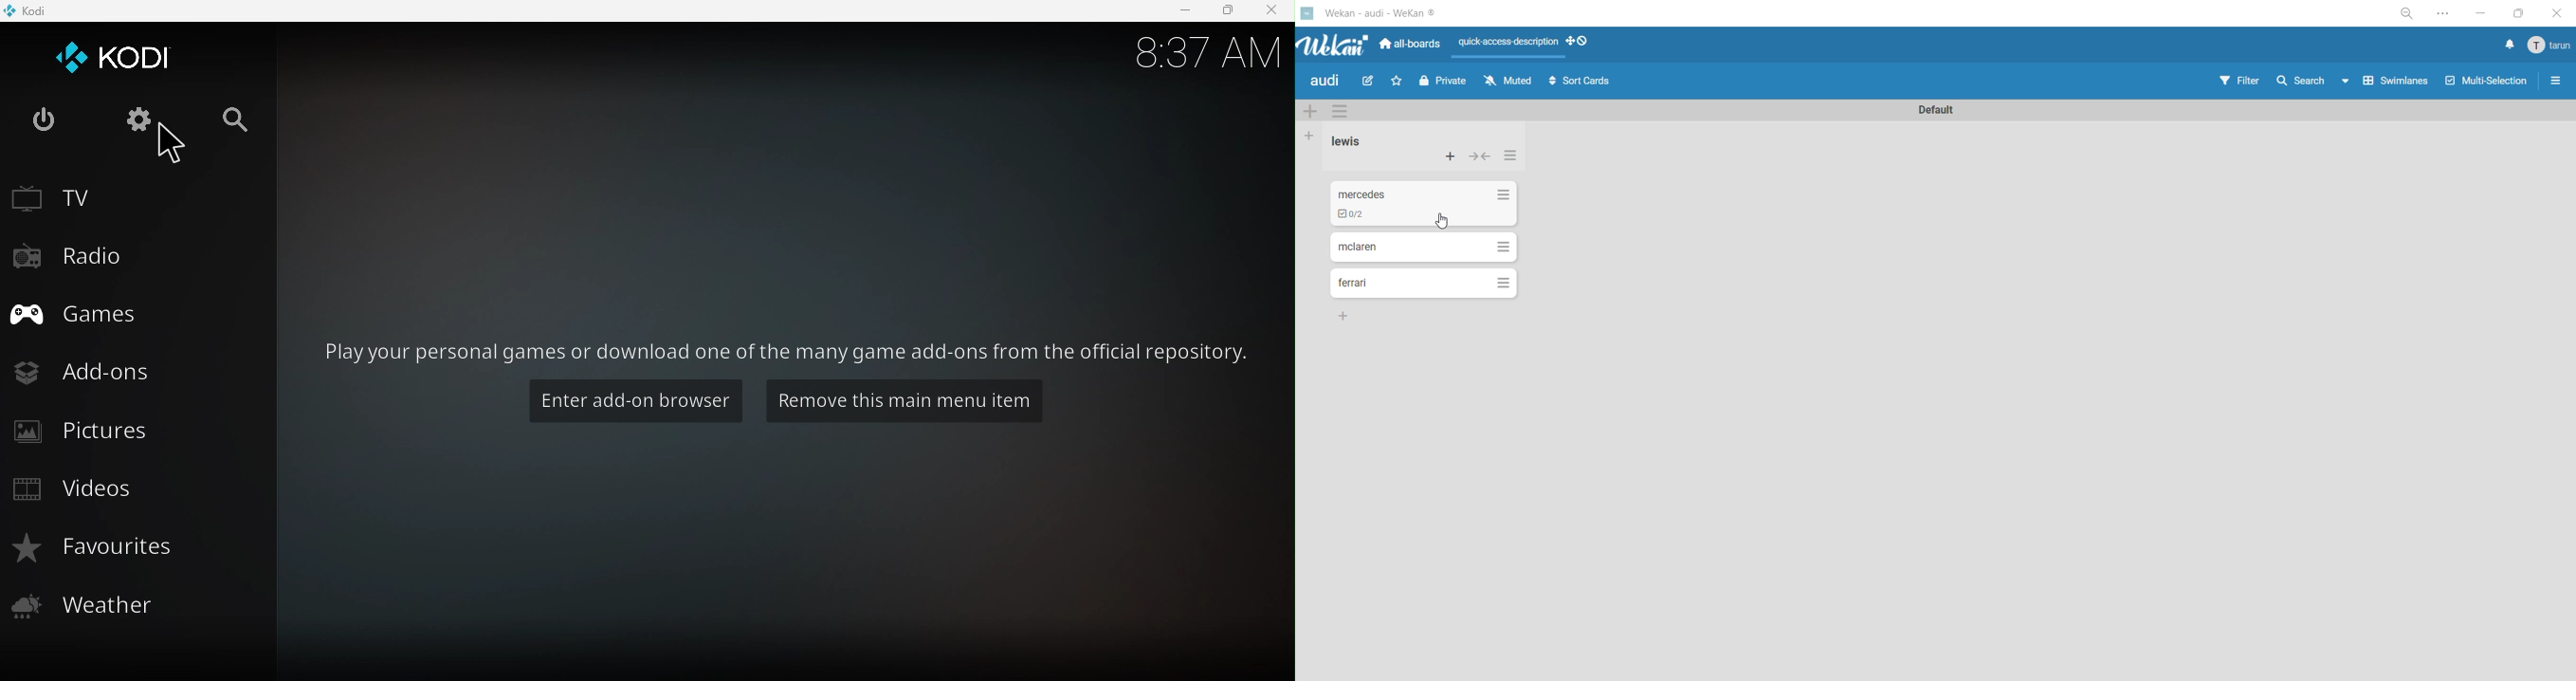 The width and height of the screenshot is (2576, 700). What do you see at coordinates (1451, 157) in the screenshot?
I see `add card` at bounding box center [1451, 157].